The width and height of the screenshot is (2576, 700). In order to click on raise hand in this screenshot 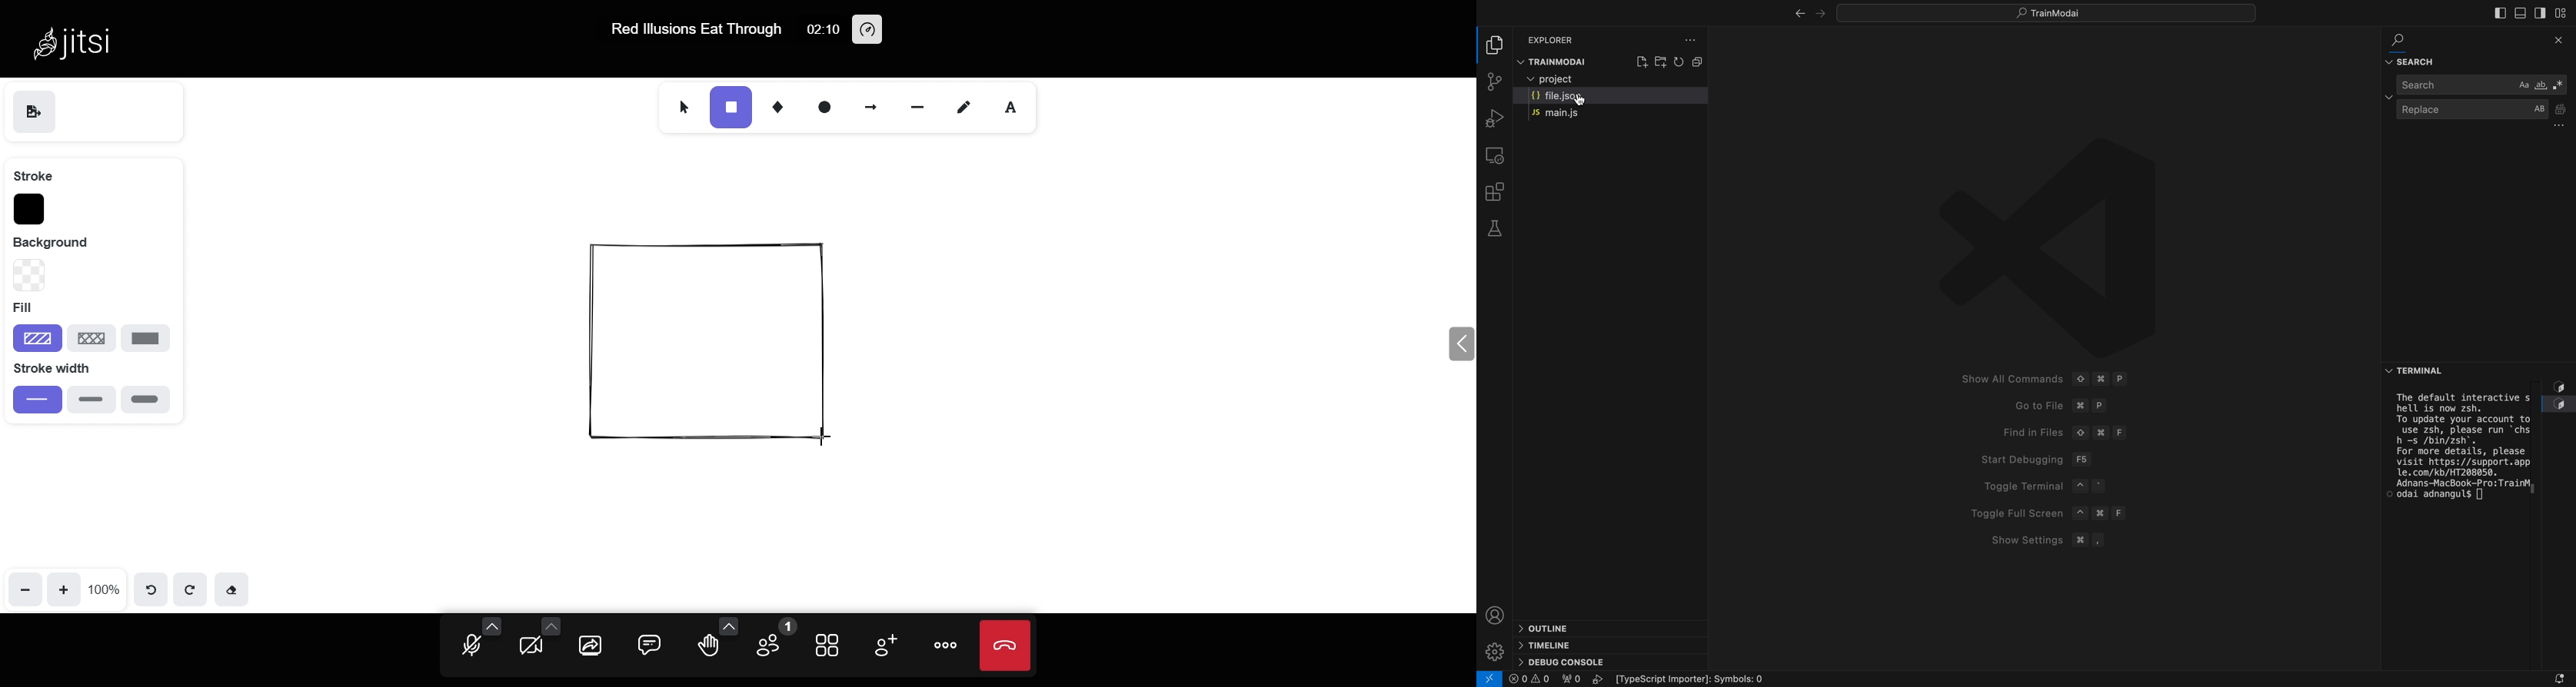, I will do `click(707, 647)`.